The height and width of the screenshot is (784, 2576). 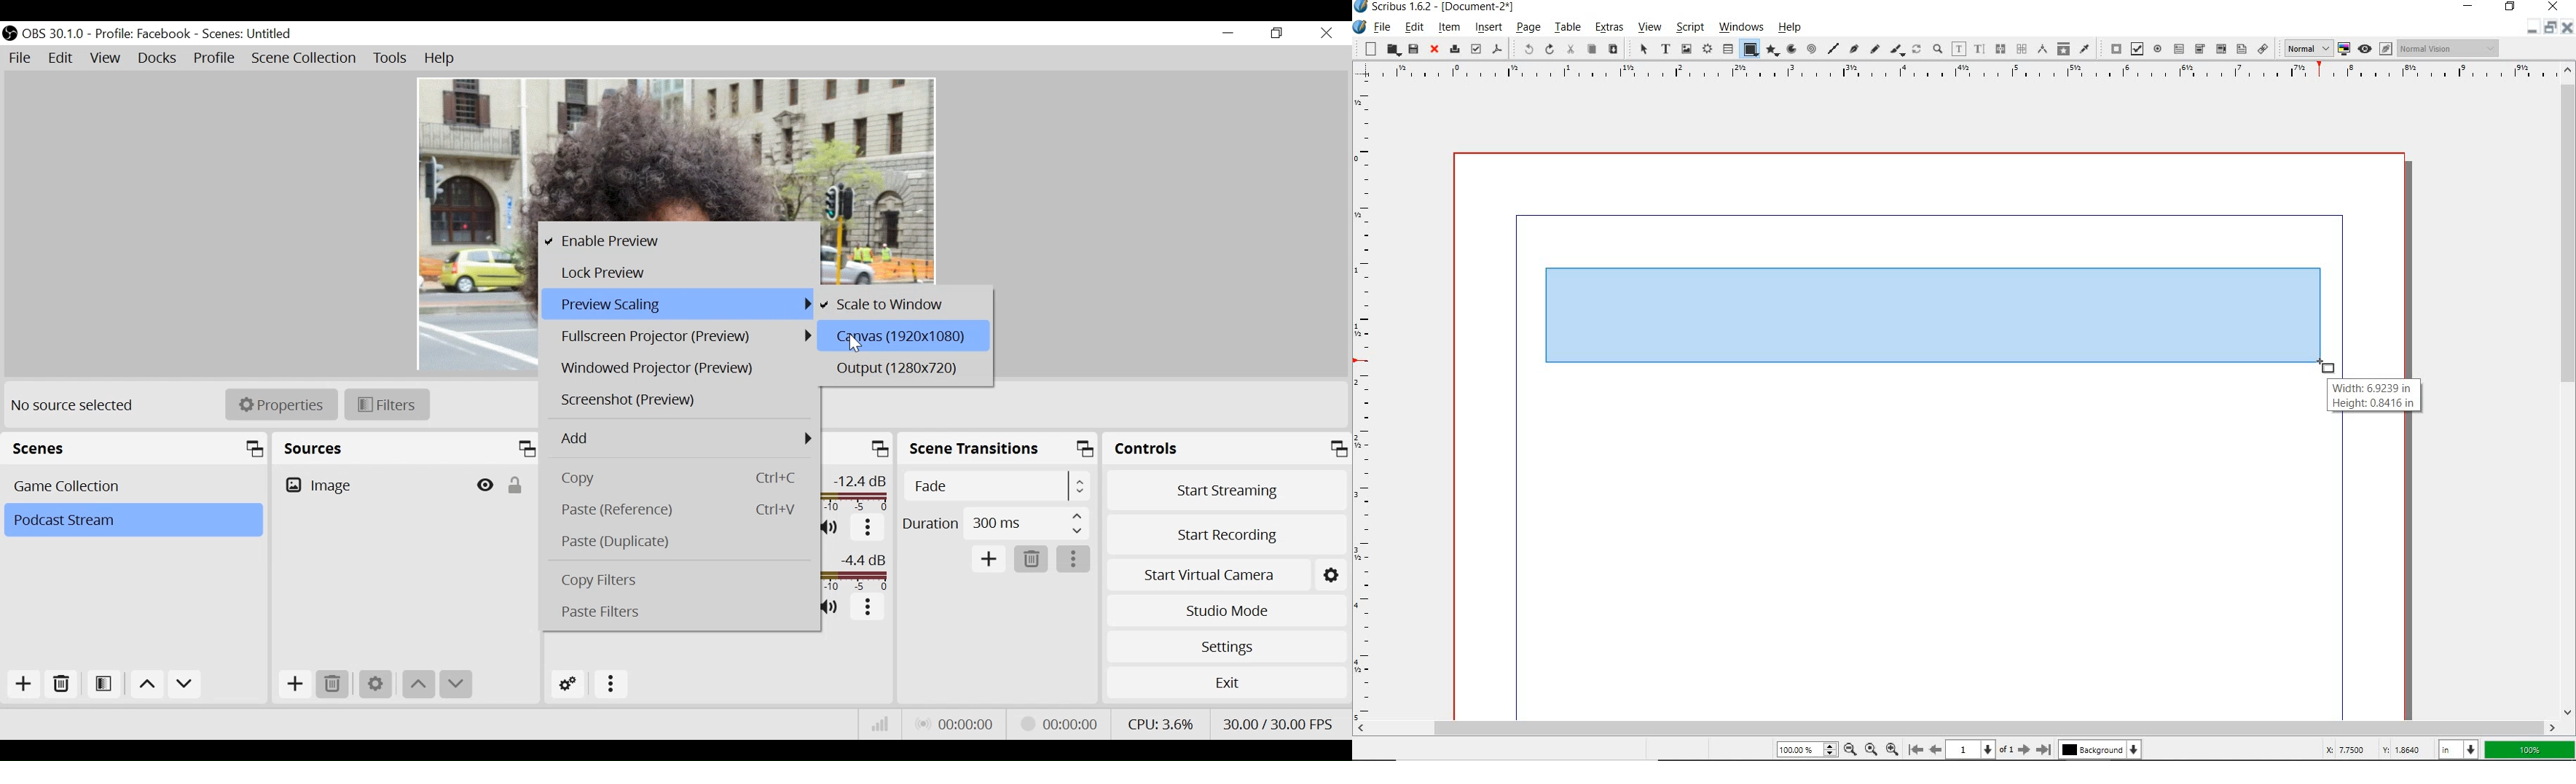 What do you see at coordinates (1226, 489) in the screenshot?
I see `Start Streaming` at bounding box center [1226, 489].